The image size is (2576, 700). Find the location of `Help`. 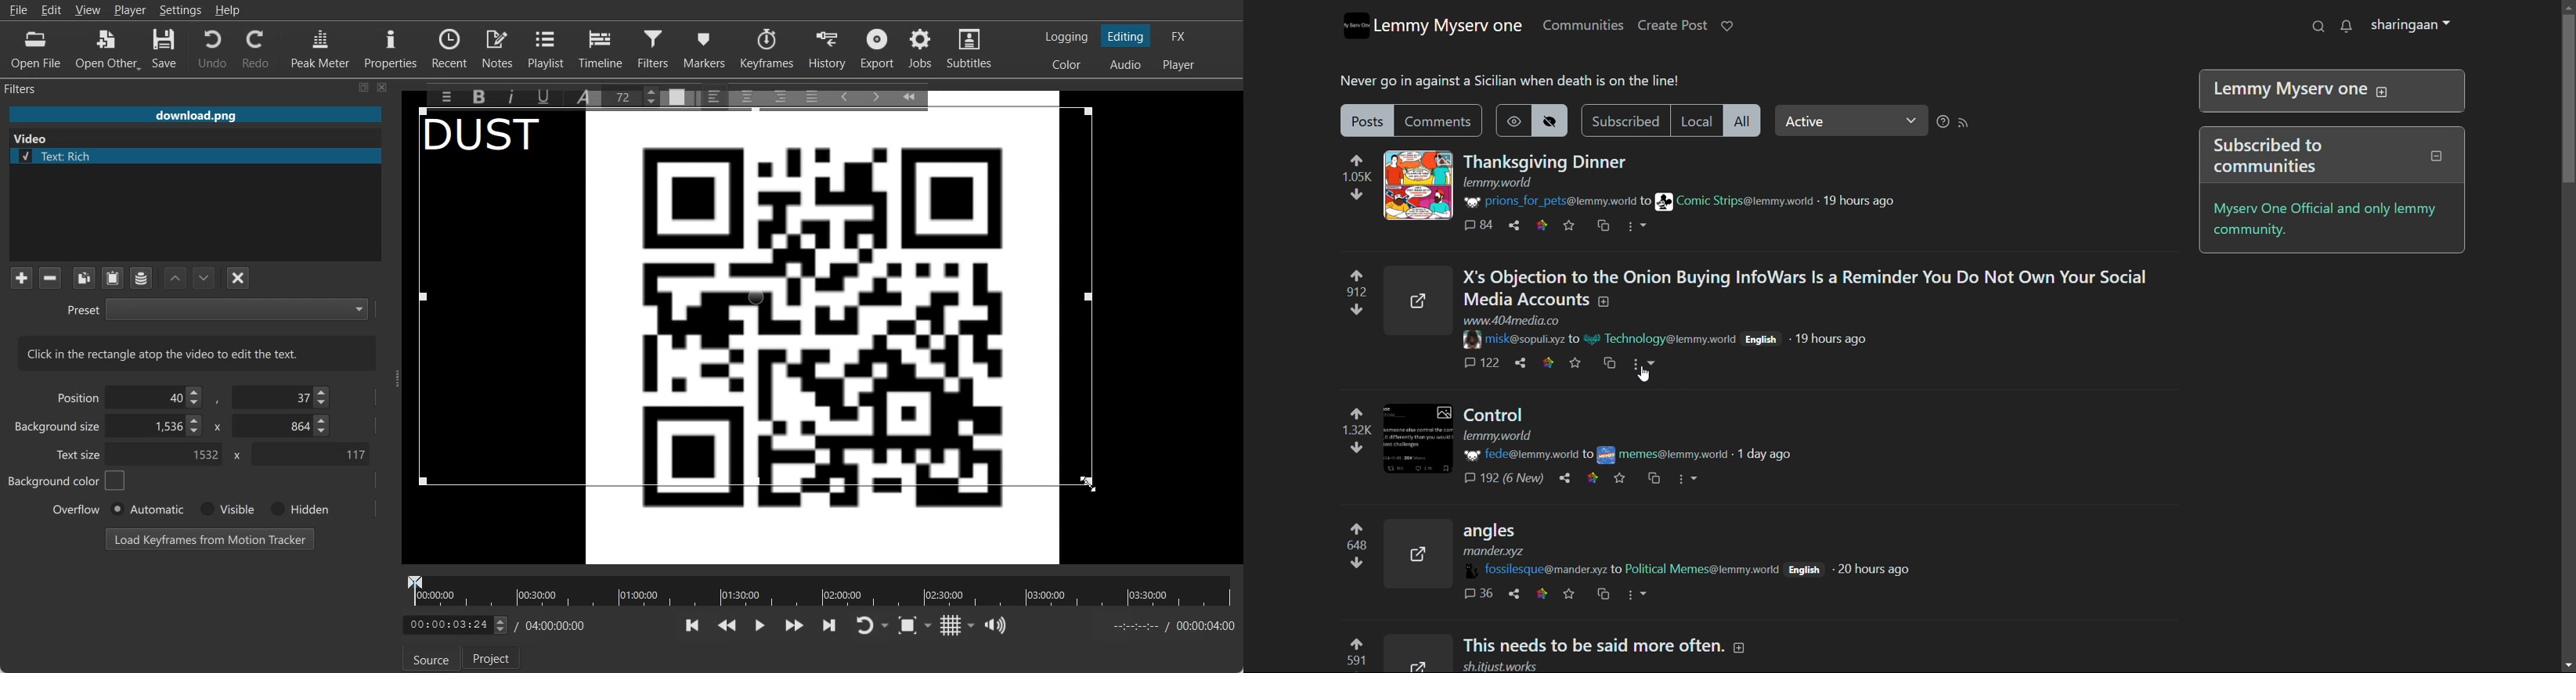

Help is located at coordinates (228, 10).